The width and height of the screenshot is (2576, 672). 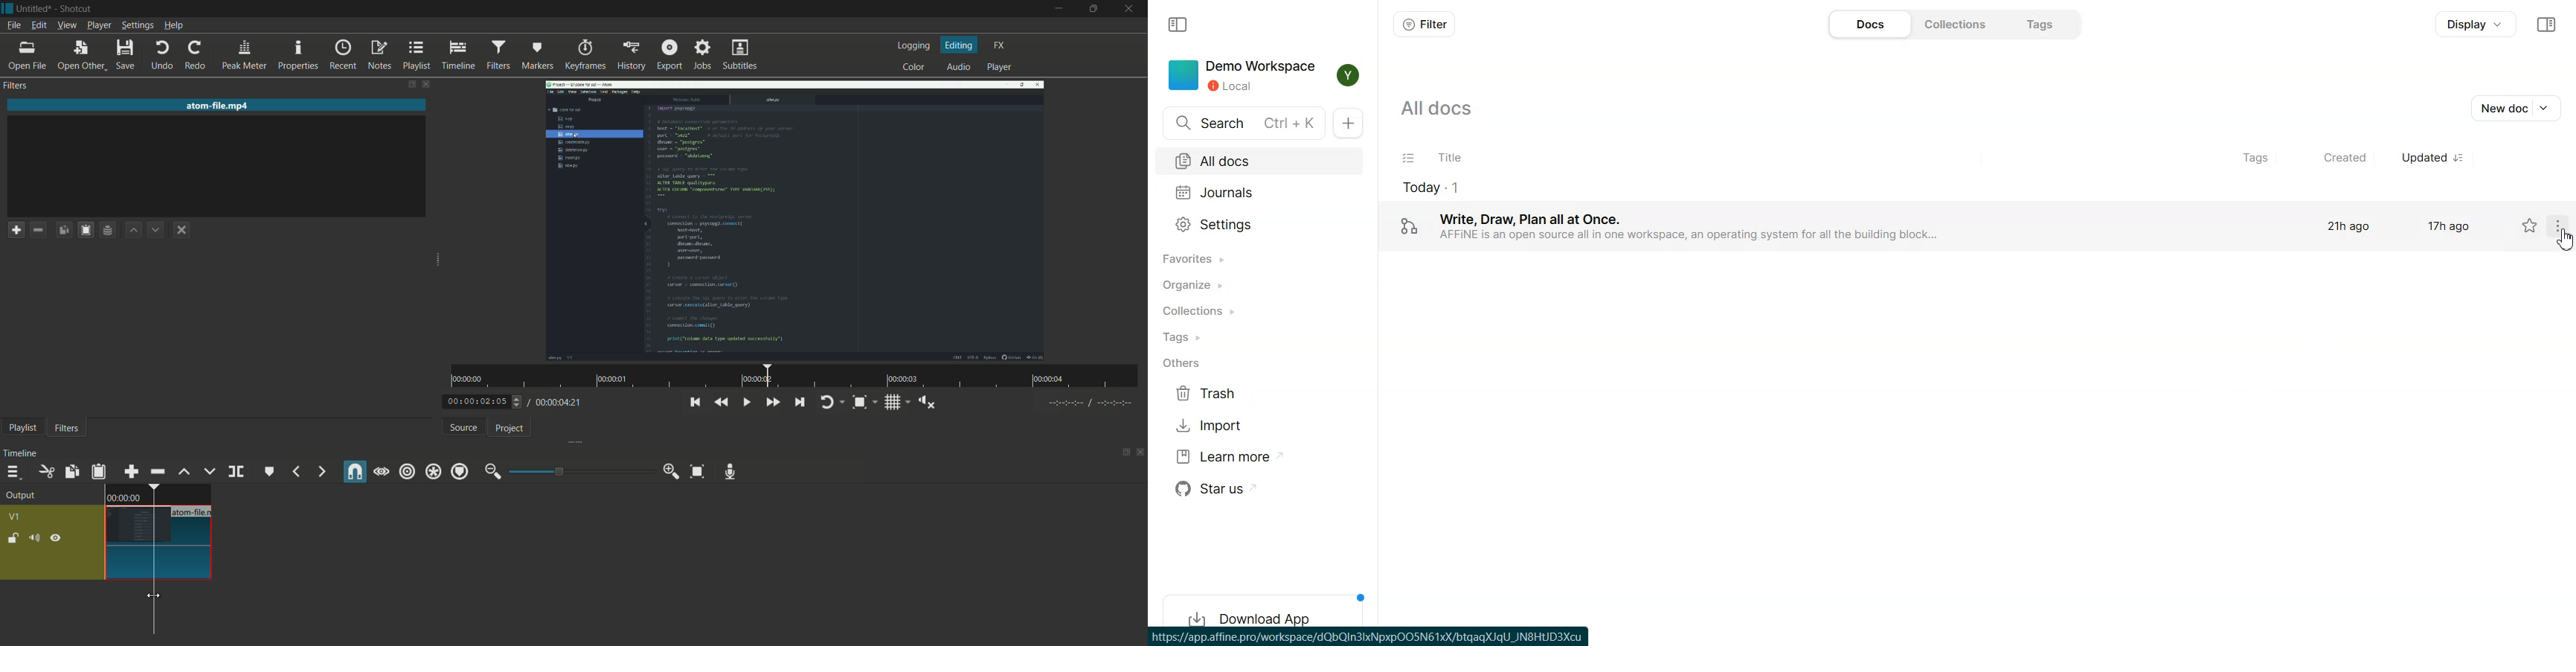 I want to click on Download App, so click(x=1265, y=608).